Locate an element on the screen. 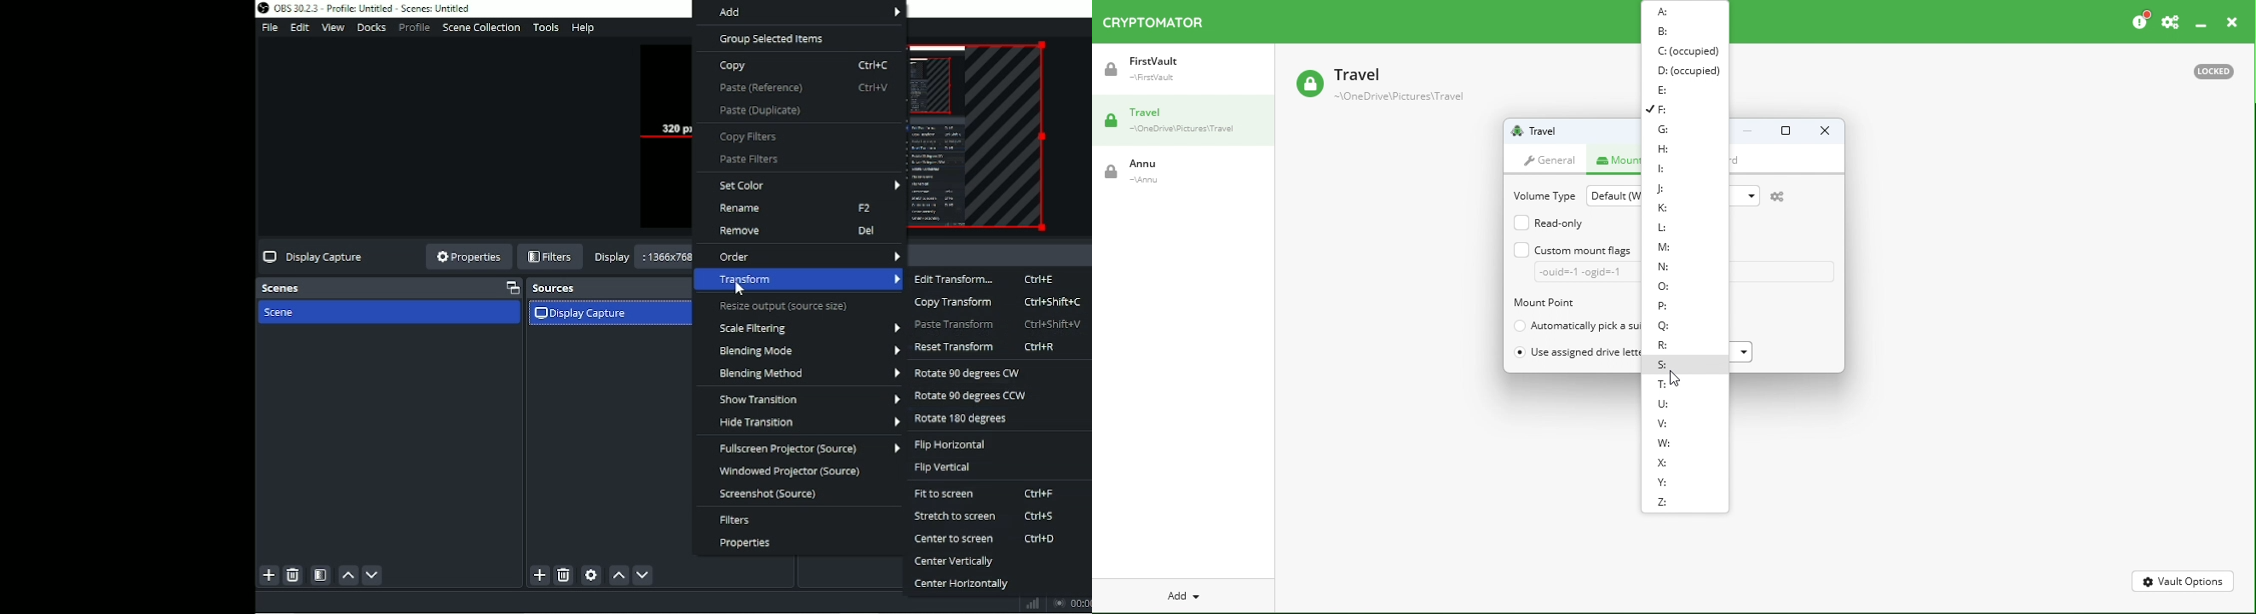 This screenshot has width=2268, height=616. Transform is located at coordinates (799, 280).